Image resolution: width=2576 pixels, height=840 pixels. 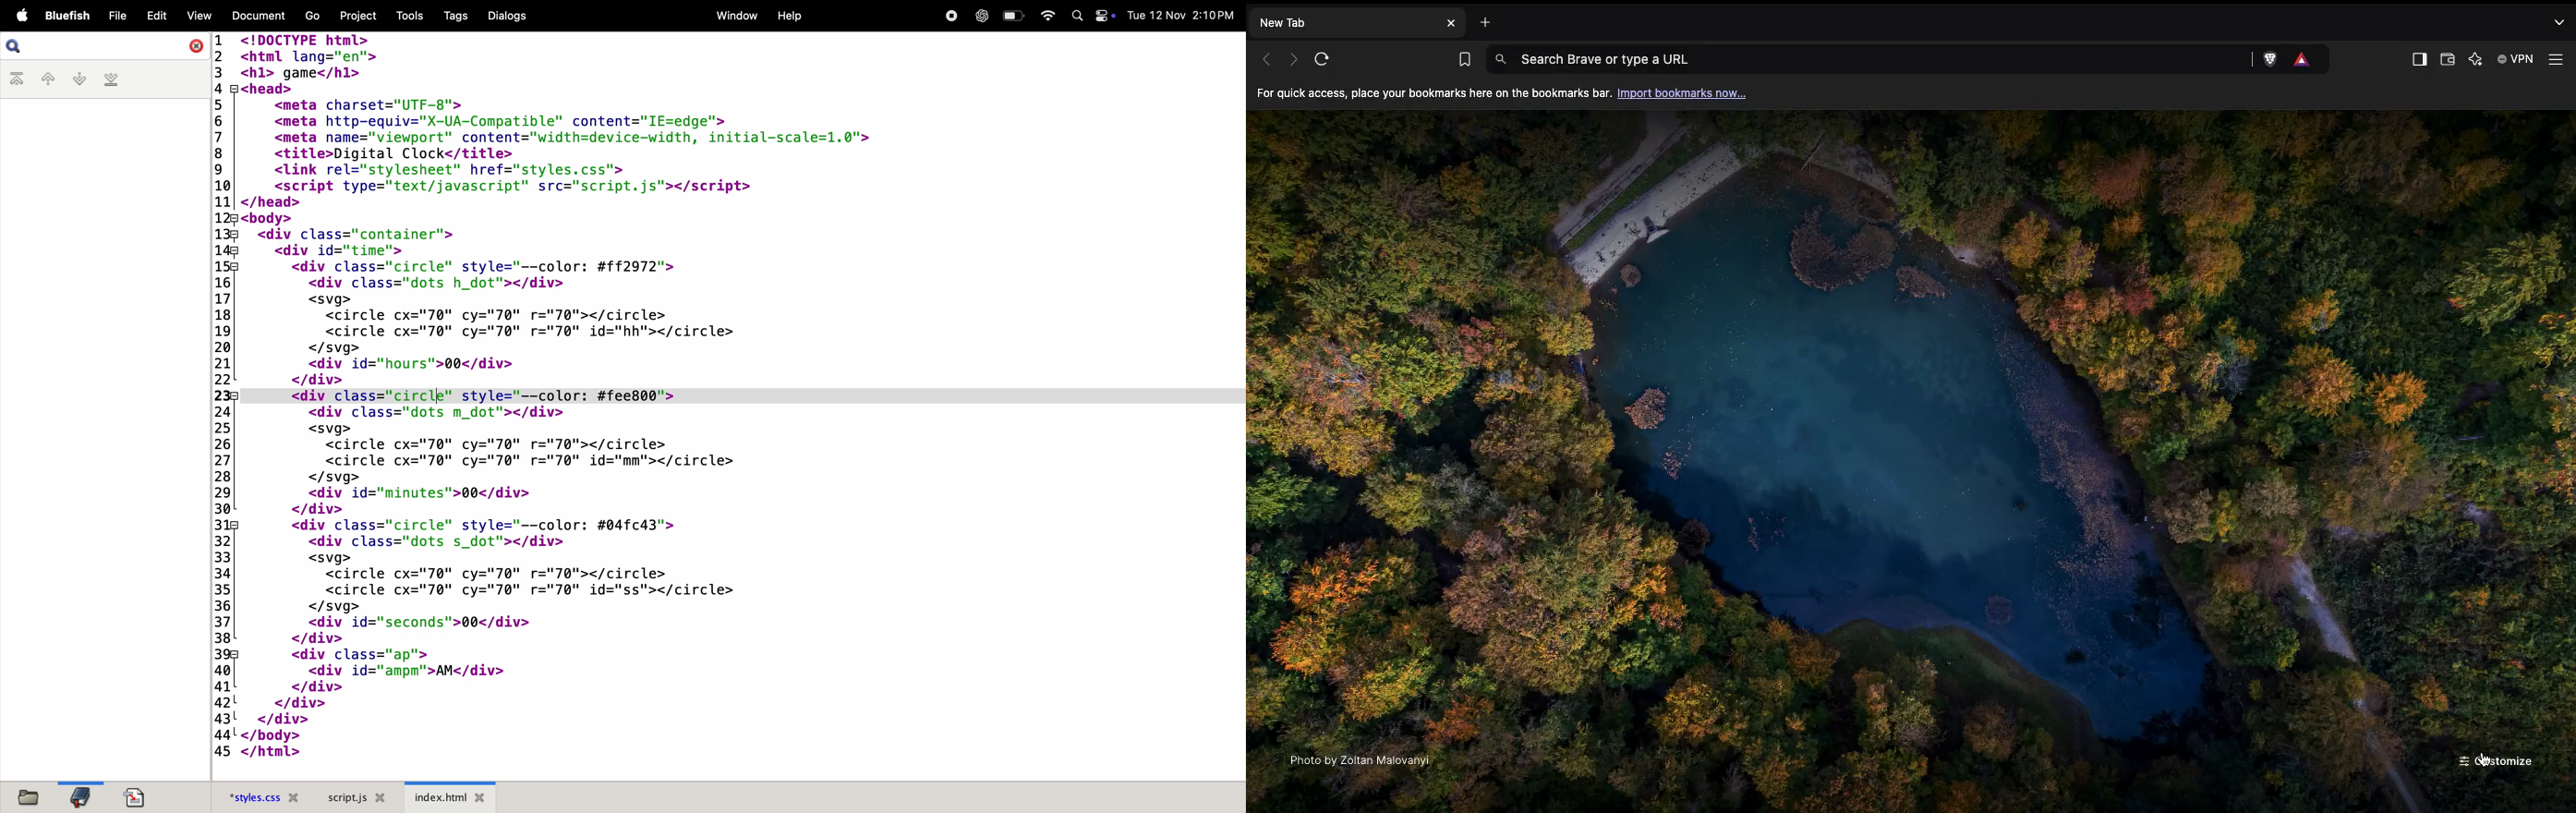 I want to click on nextbookmark, so click(x=77, y=80).